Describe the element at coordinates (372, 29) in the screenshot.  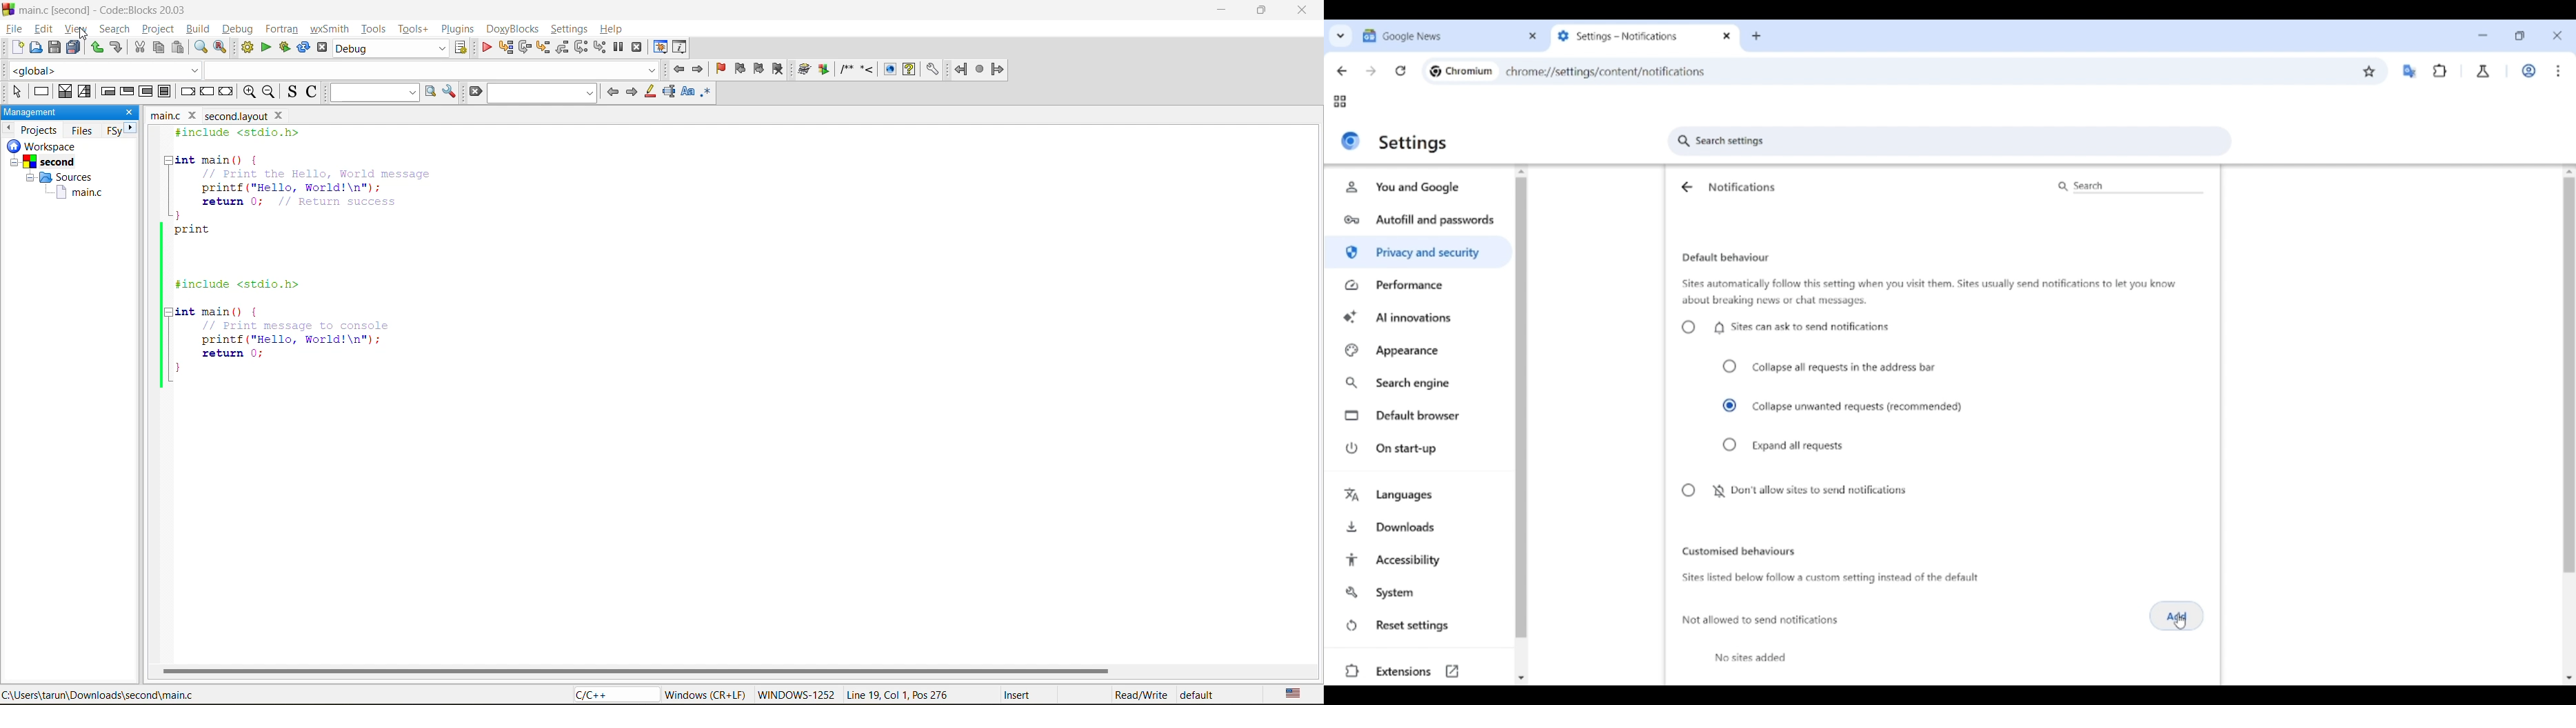
I see `tools` at that location.